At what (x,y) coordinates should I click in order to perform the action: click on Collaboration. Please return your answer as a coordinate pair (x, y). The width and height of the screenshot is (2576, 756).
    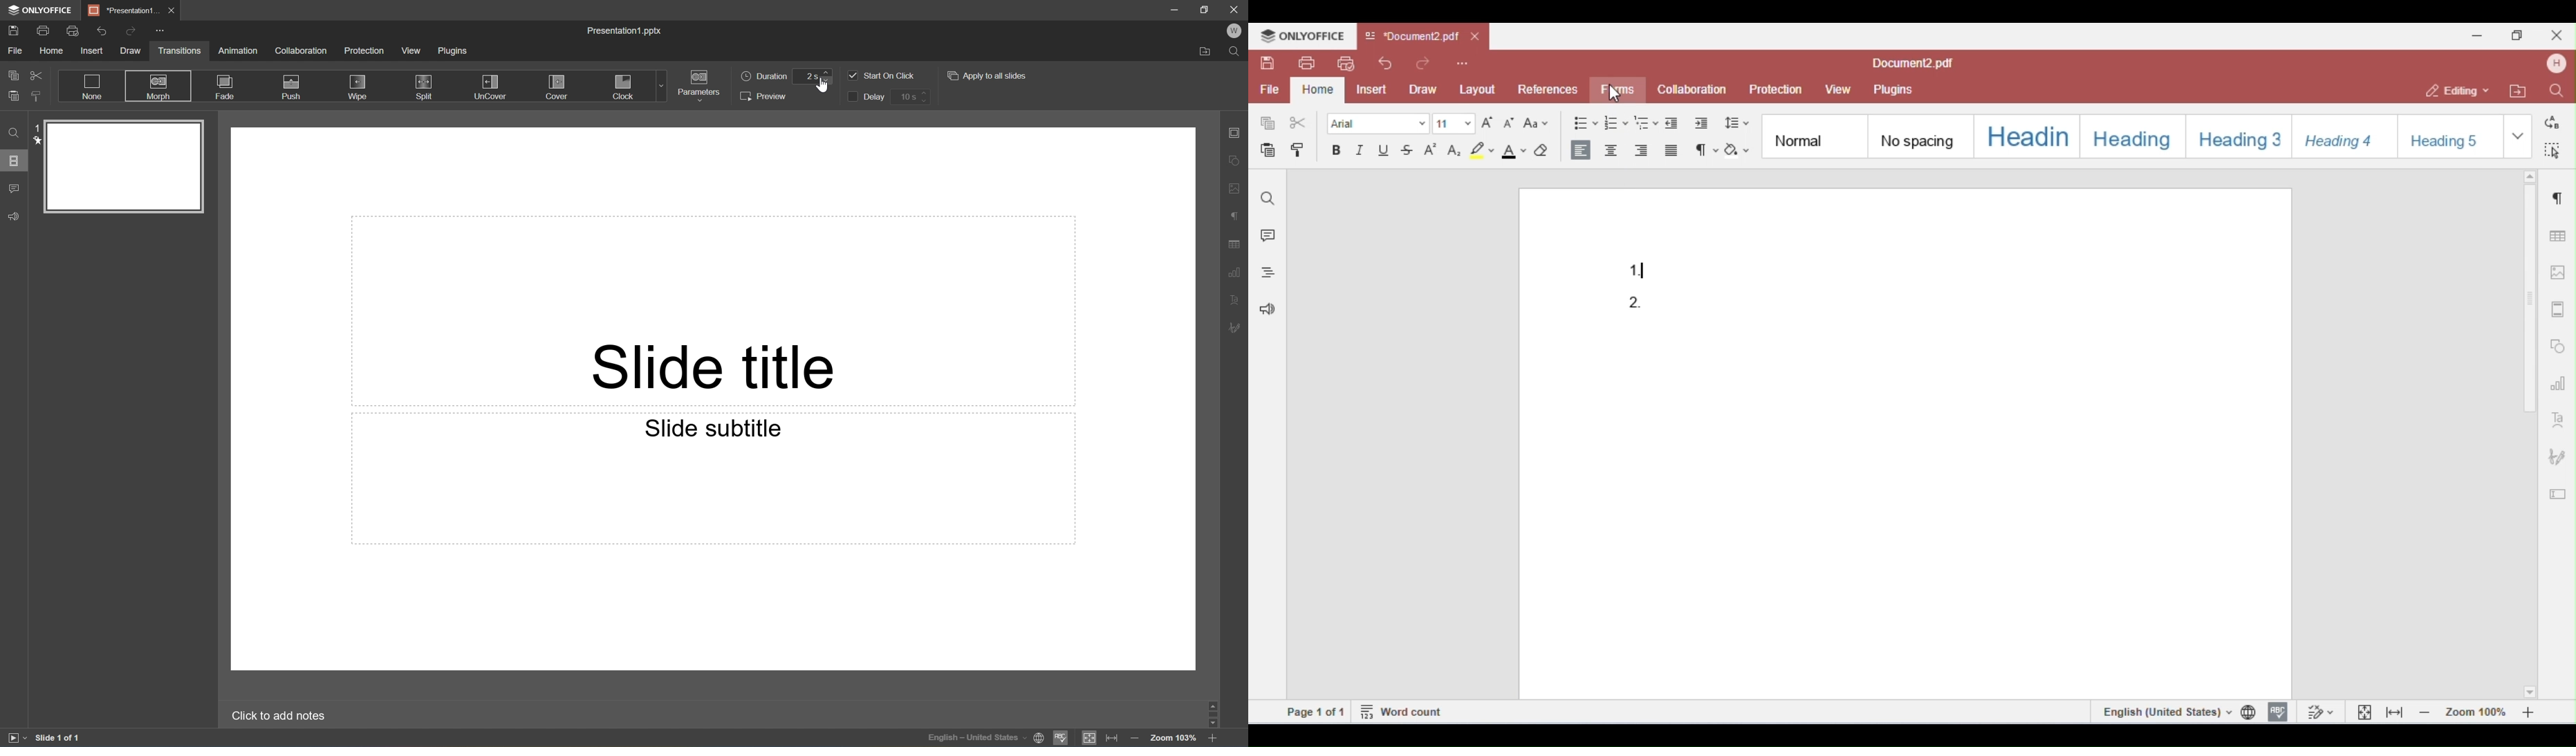
    Looking at the image, I should click on (301, 50).